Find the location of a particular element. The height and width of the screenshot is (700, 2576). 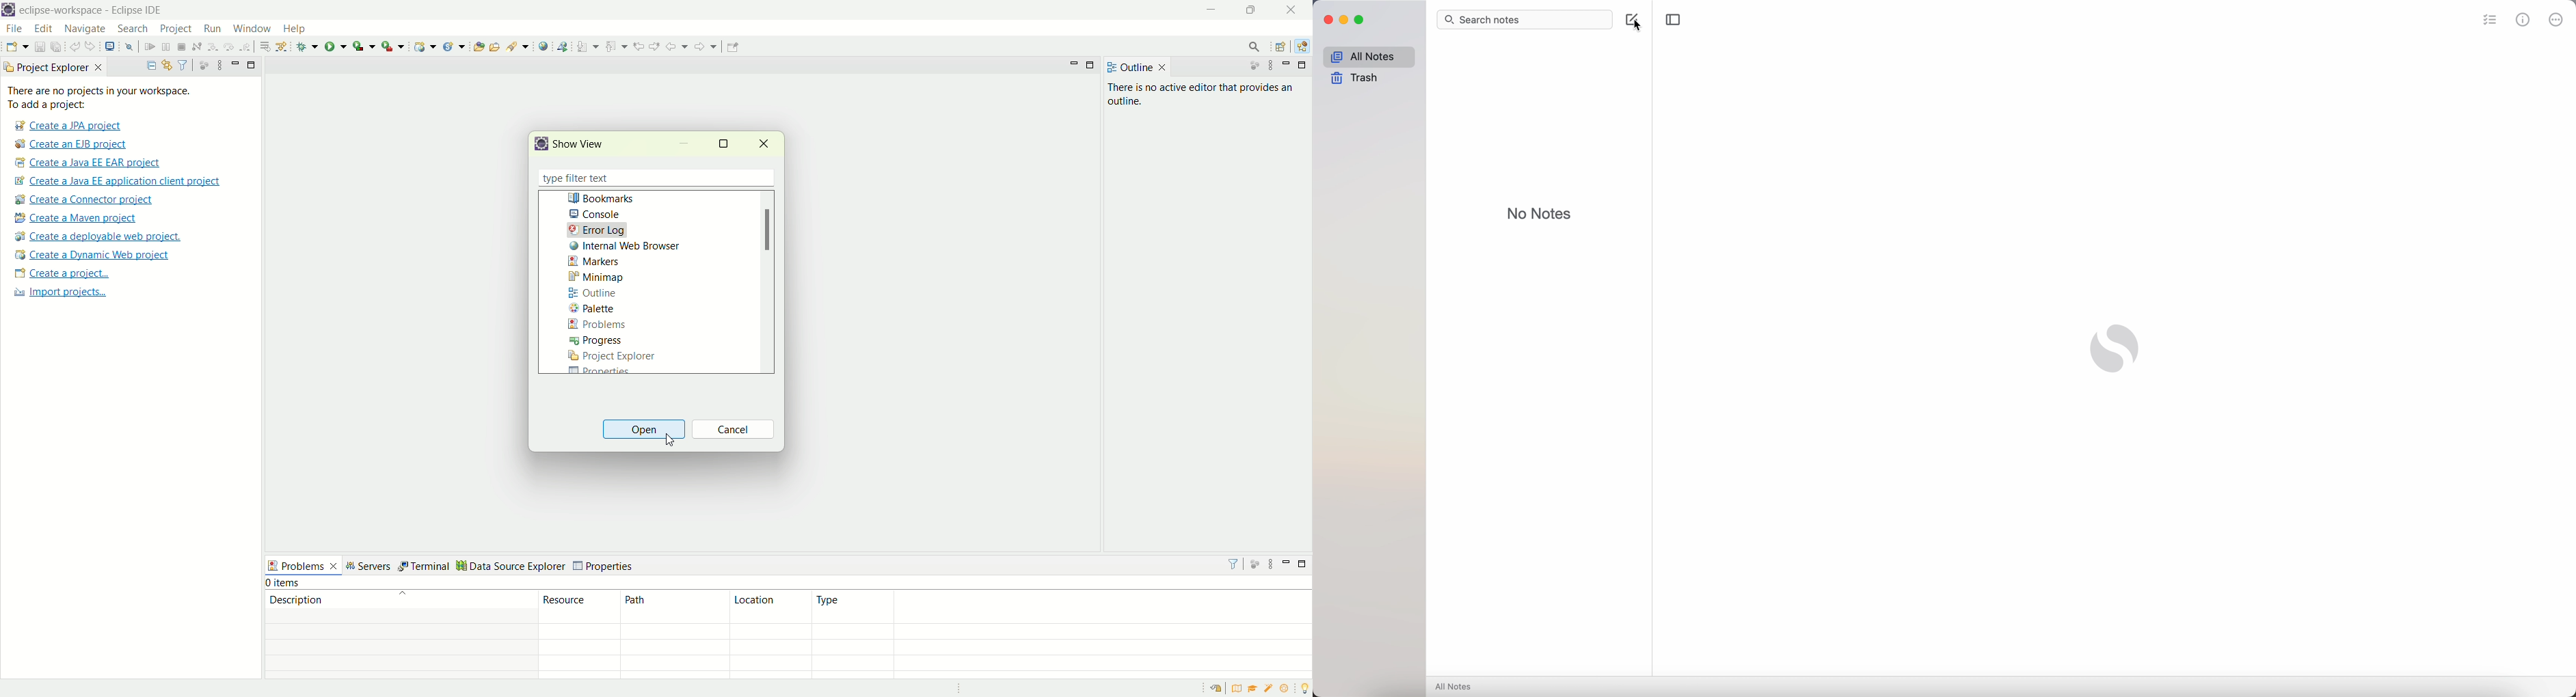

create a new Java servlet is located at coordinates (454, 46).